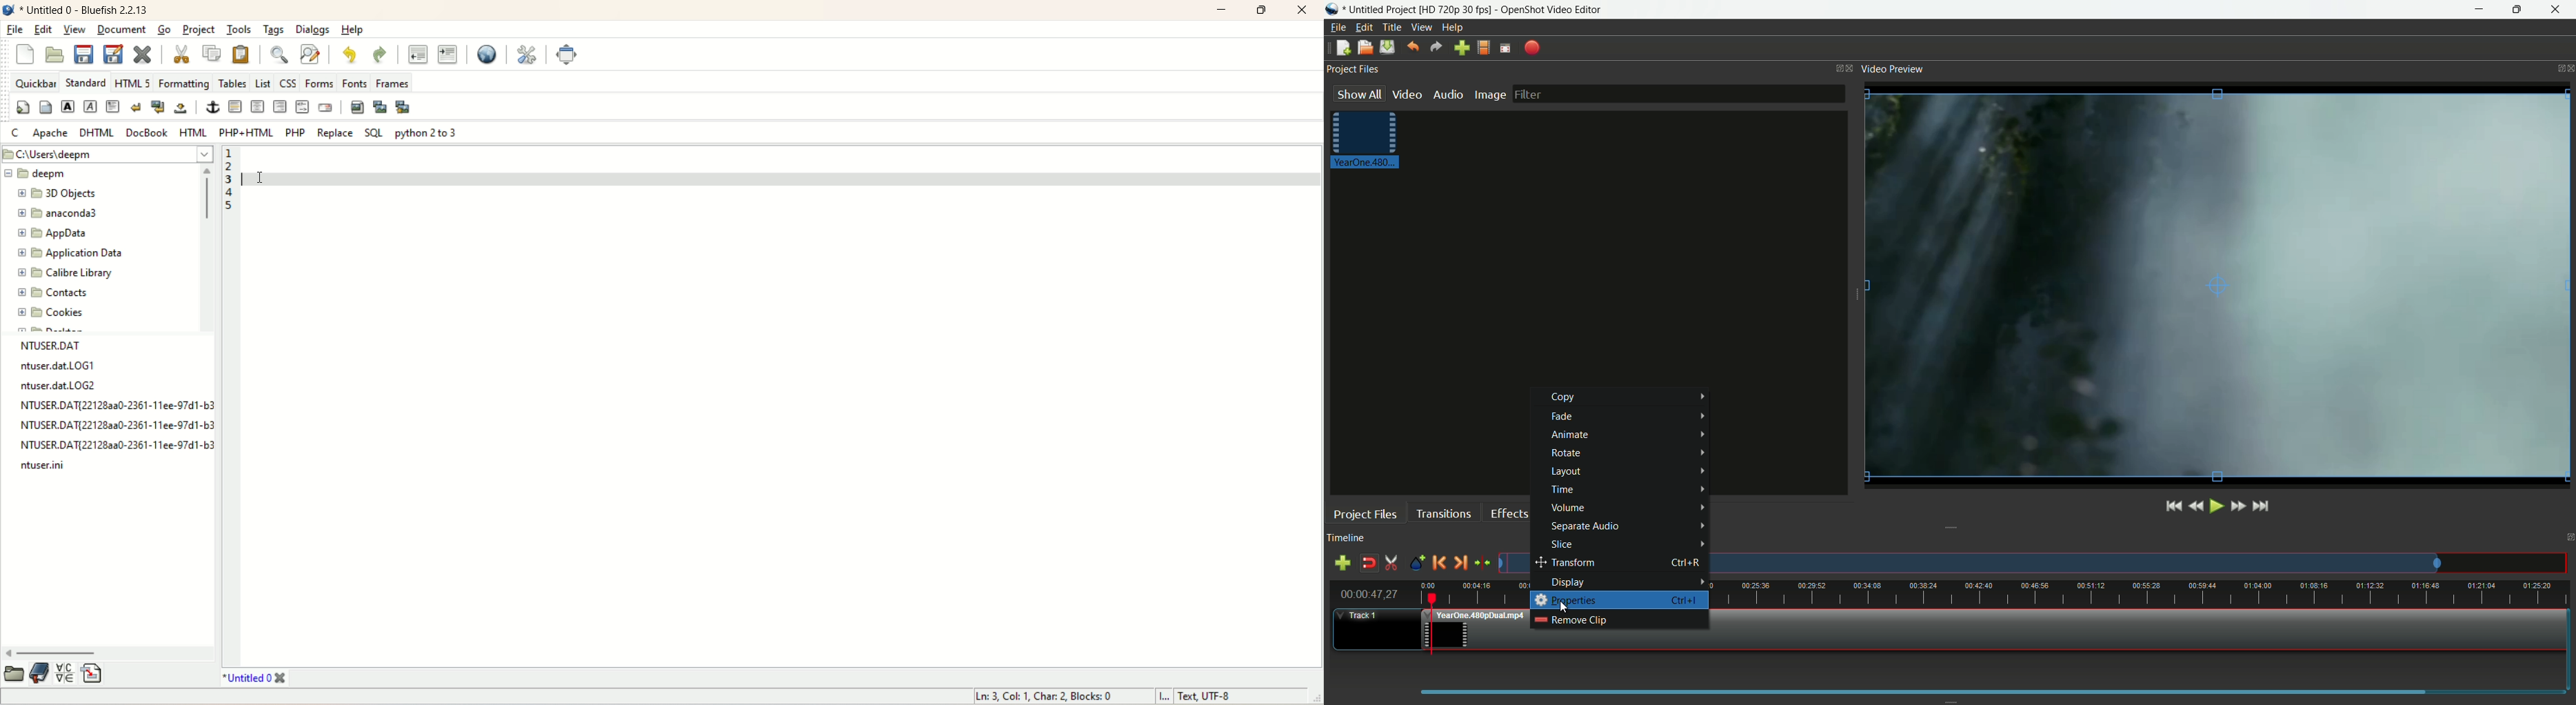 This screenshot has height=728, width=2576. I want to click on Cursor, so click(260, 177).